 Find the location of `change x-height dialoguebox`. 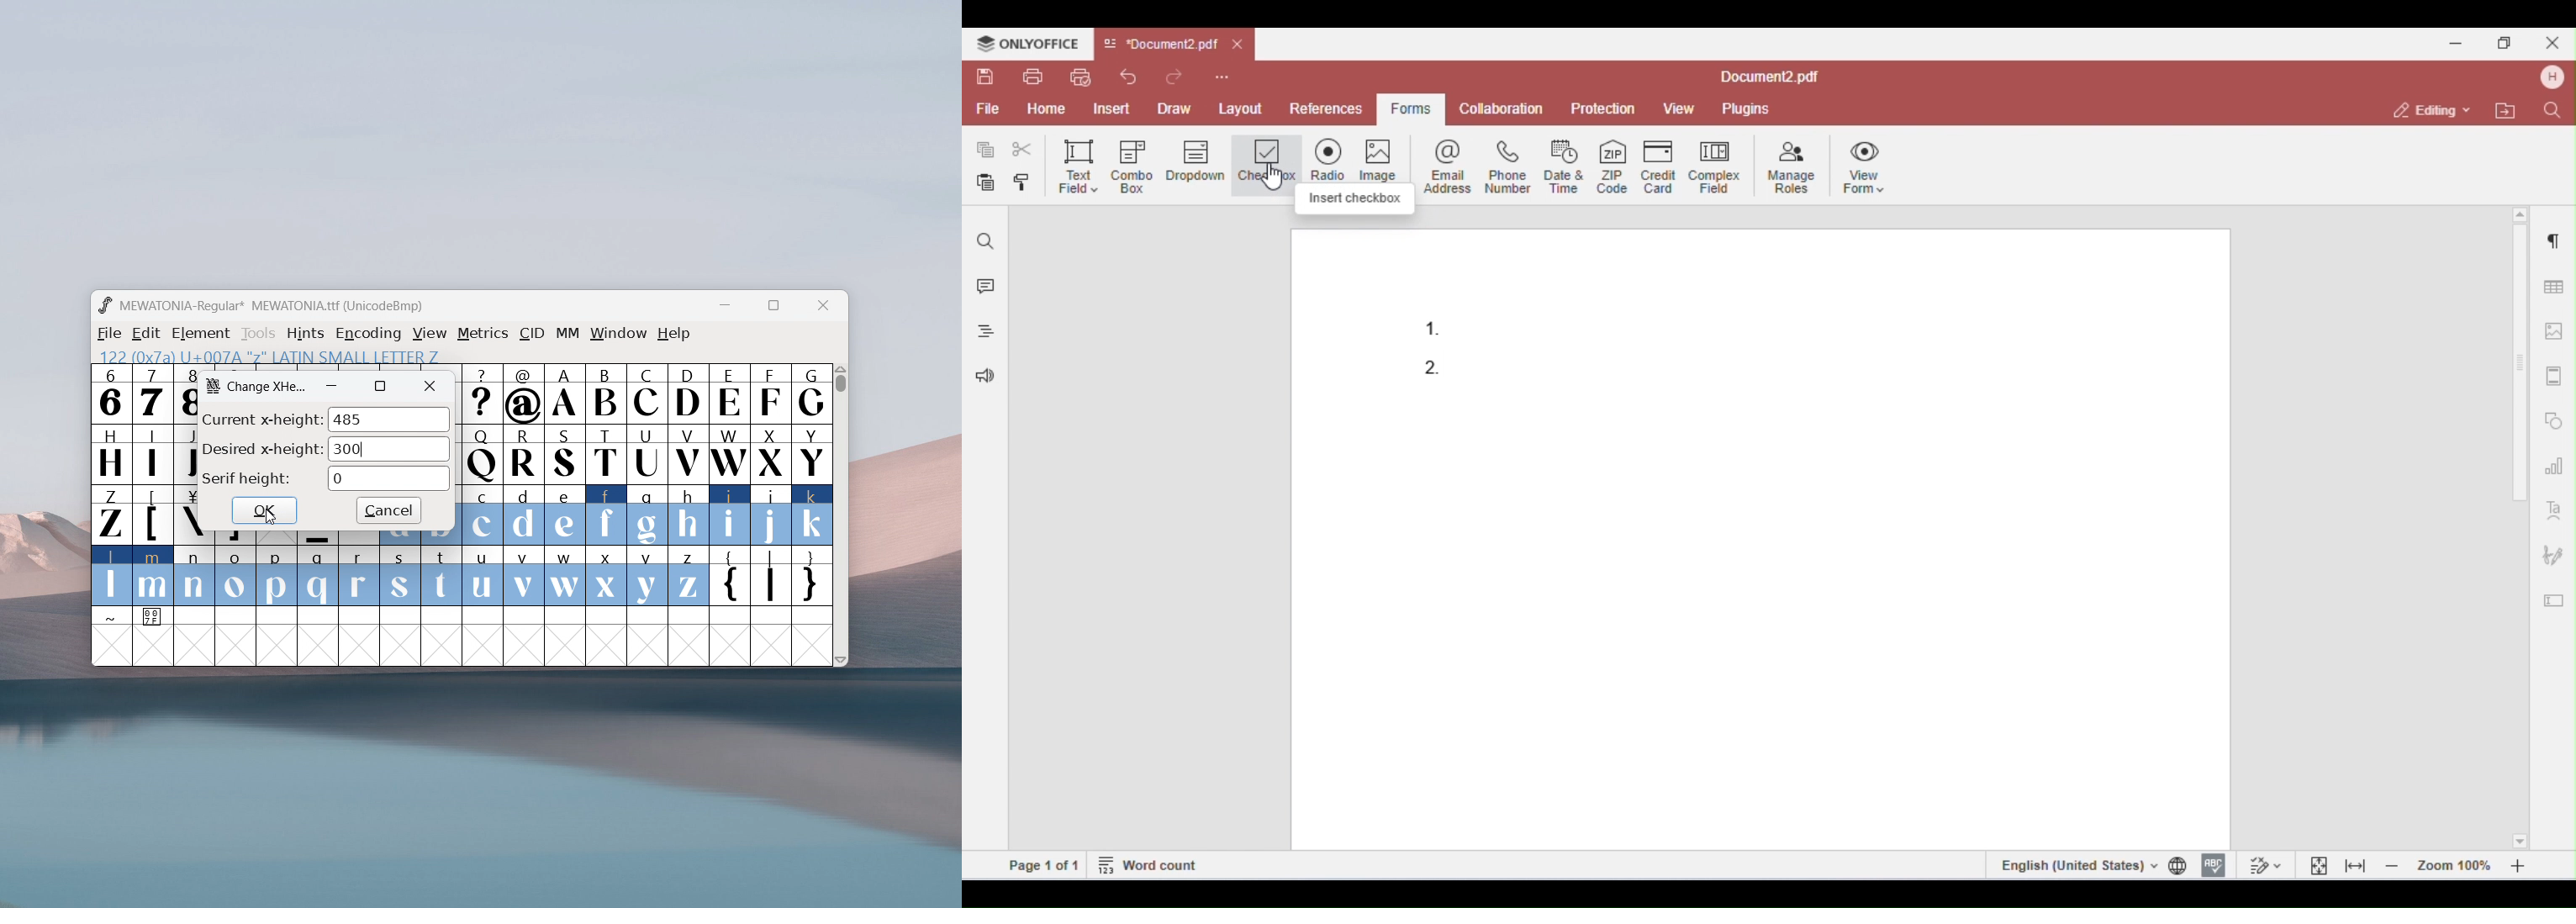

change x-height dialoguebox is located at coordinates (268, 388).